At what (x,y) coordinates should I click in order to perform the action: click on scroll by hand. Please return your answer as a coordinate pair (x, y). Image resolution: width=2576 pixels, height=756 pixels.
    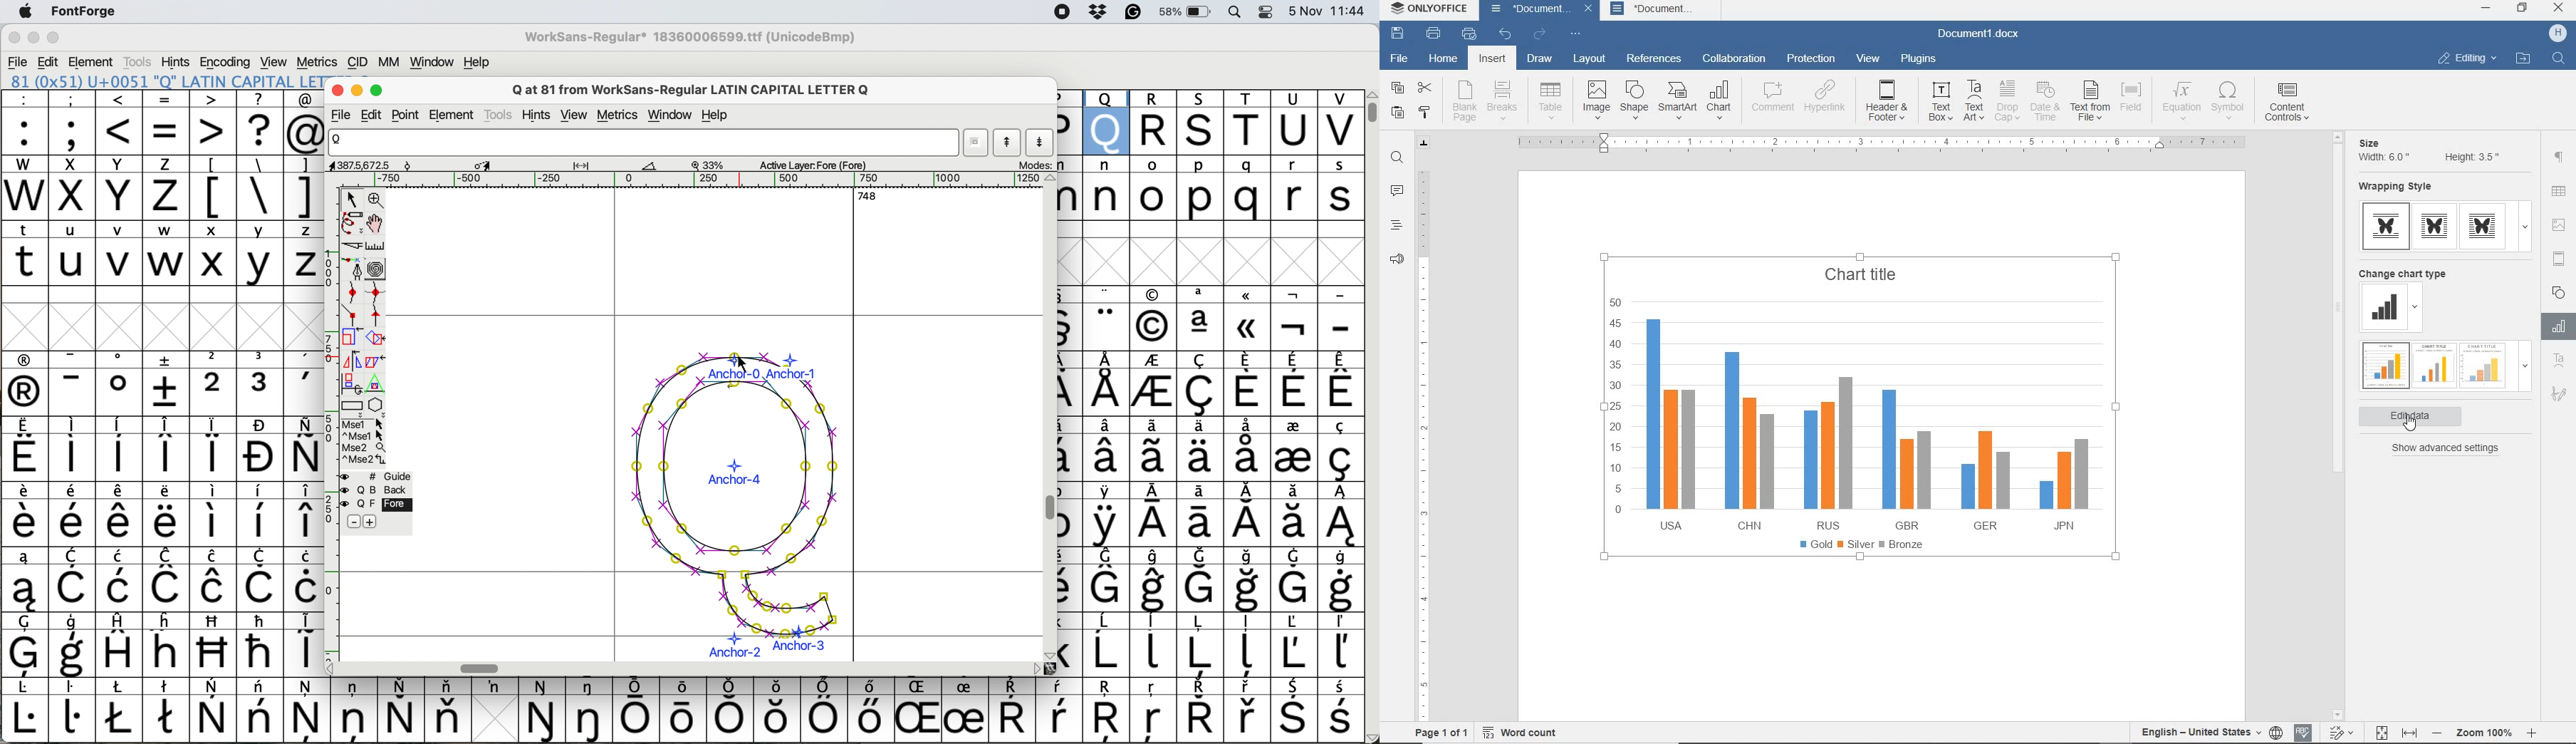
    Looking at the image, I should click on (375, 224).